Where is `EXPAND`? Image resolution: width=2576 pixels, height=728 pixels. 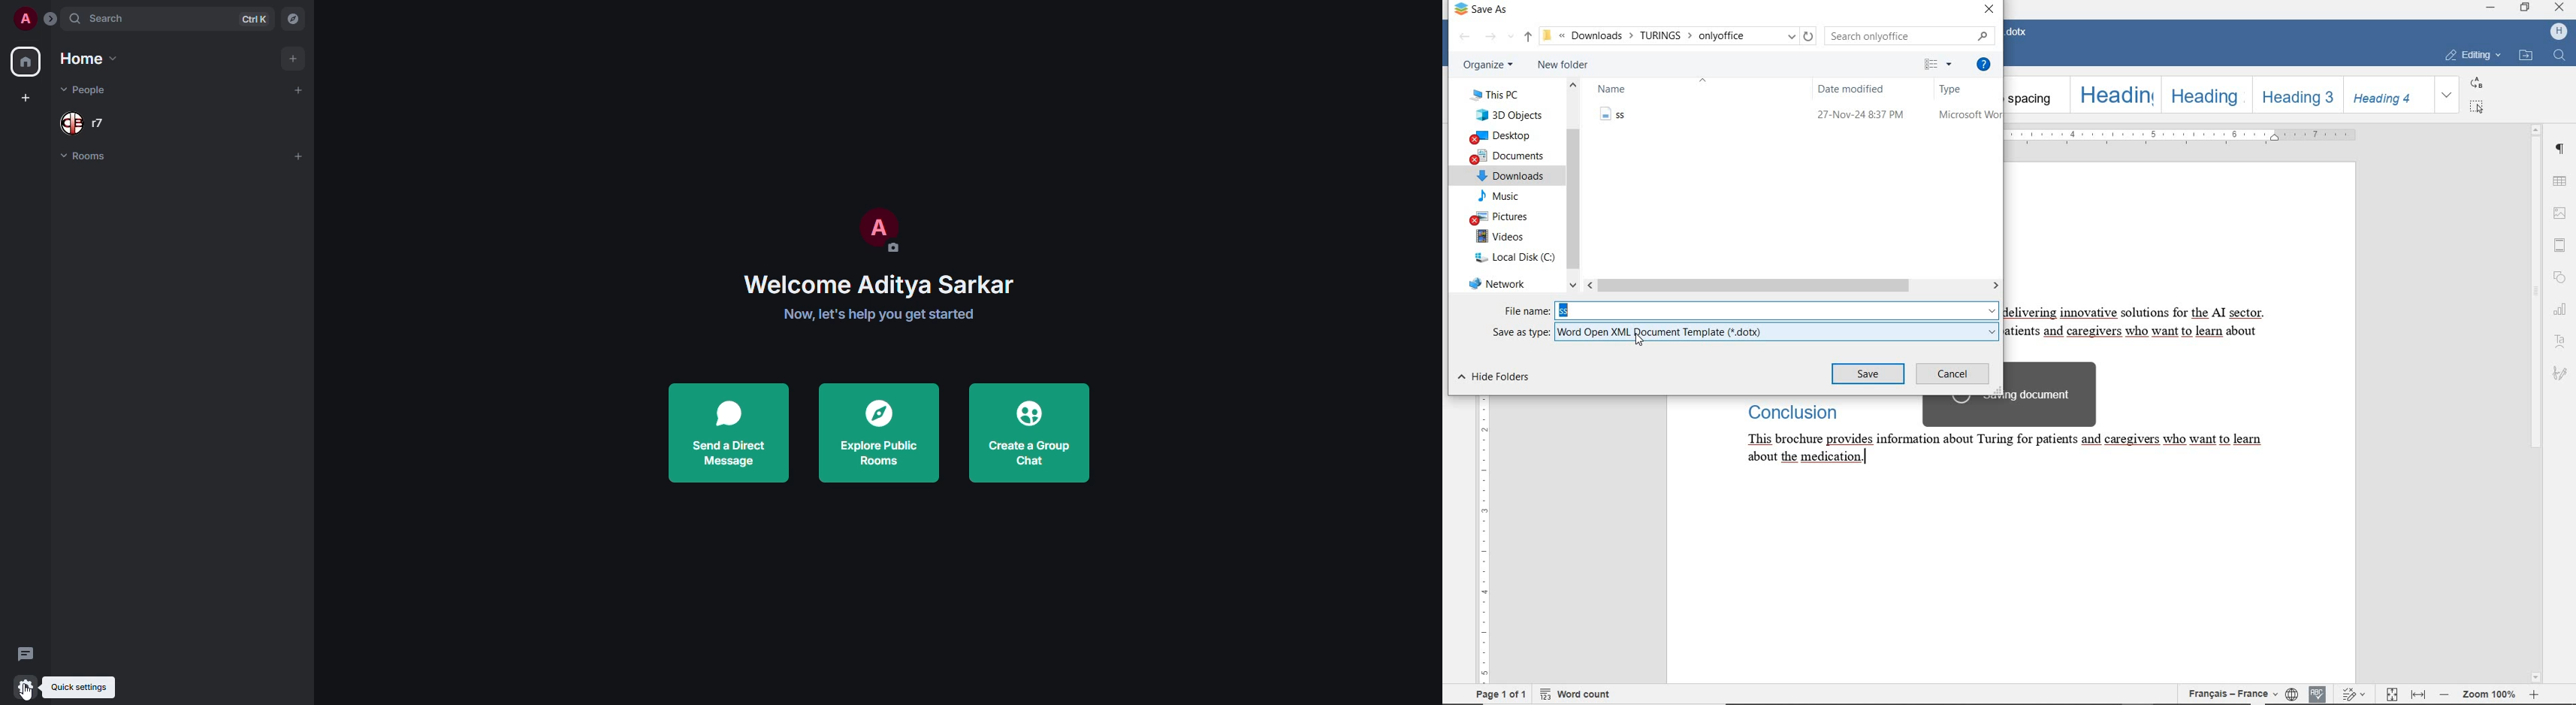 EXPAND is located at coordinates (2448, 96).